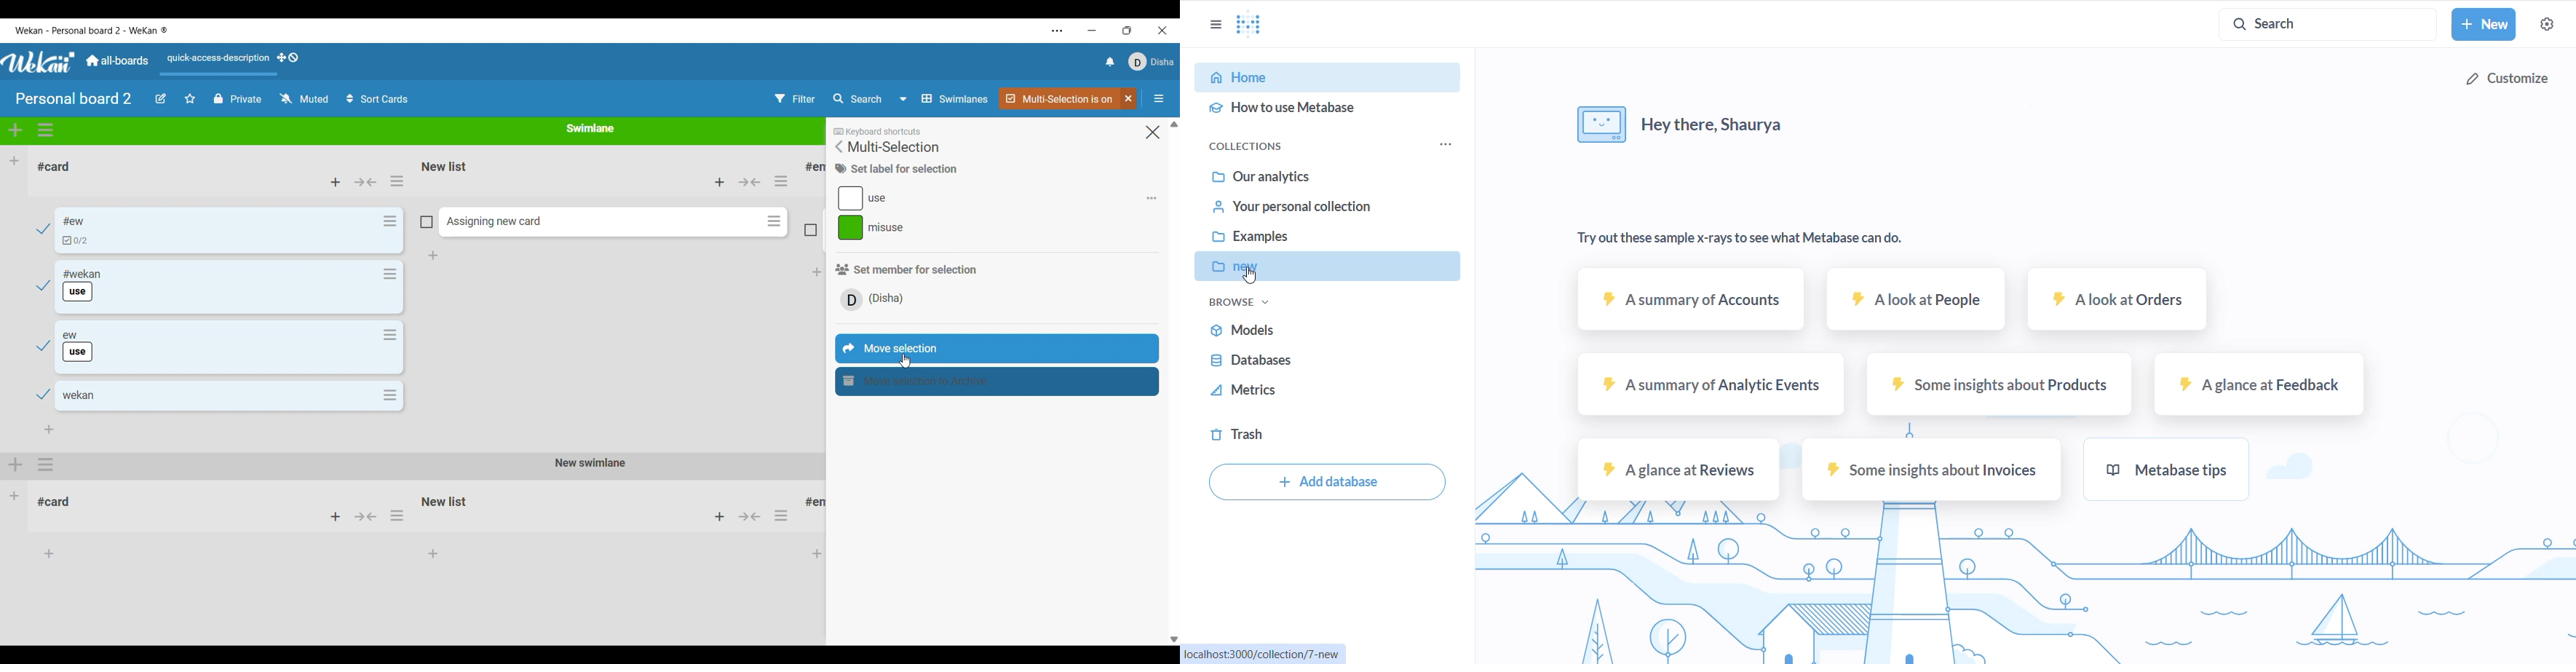 The height and width of the screenshot is (672, 2576). Describe the element at coordinates (1681, 307) in the screenshot. I see `A summary of Accounts sample` at that location.